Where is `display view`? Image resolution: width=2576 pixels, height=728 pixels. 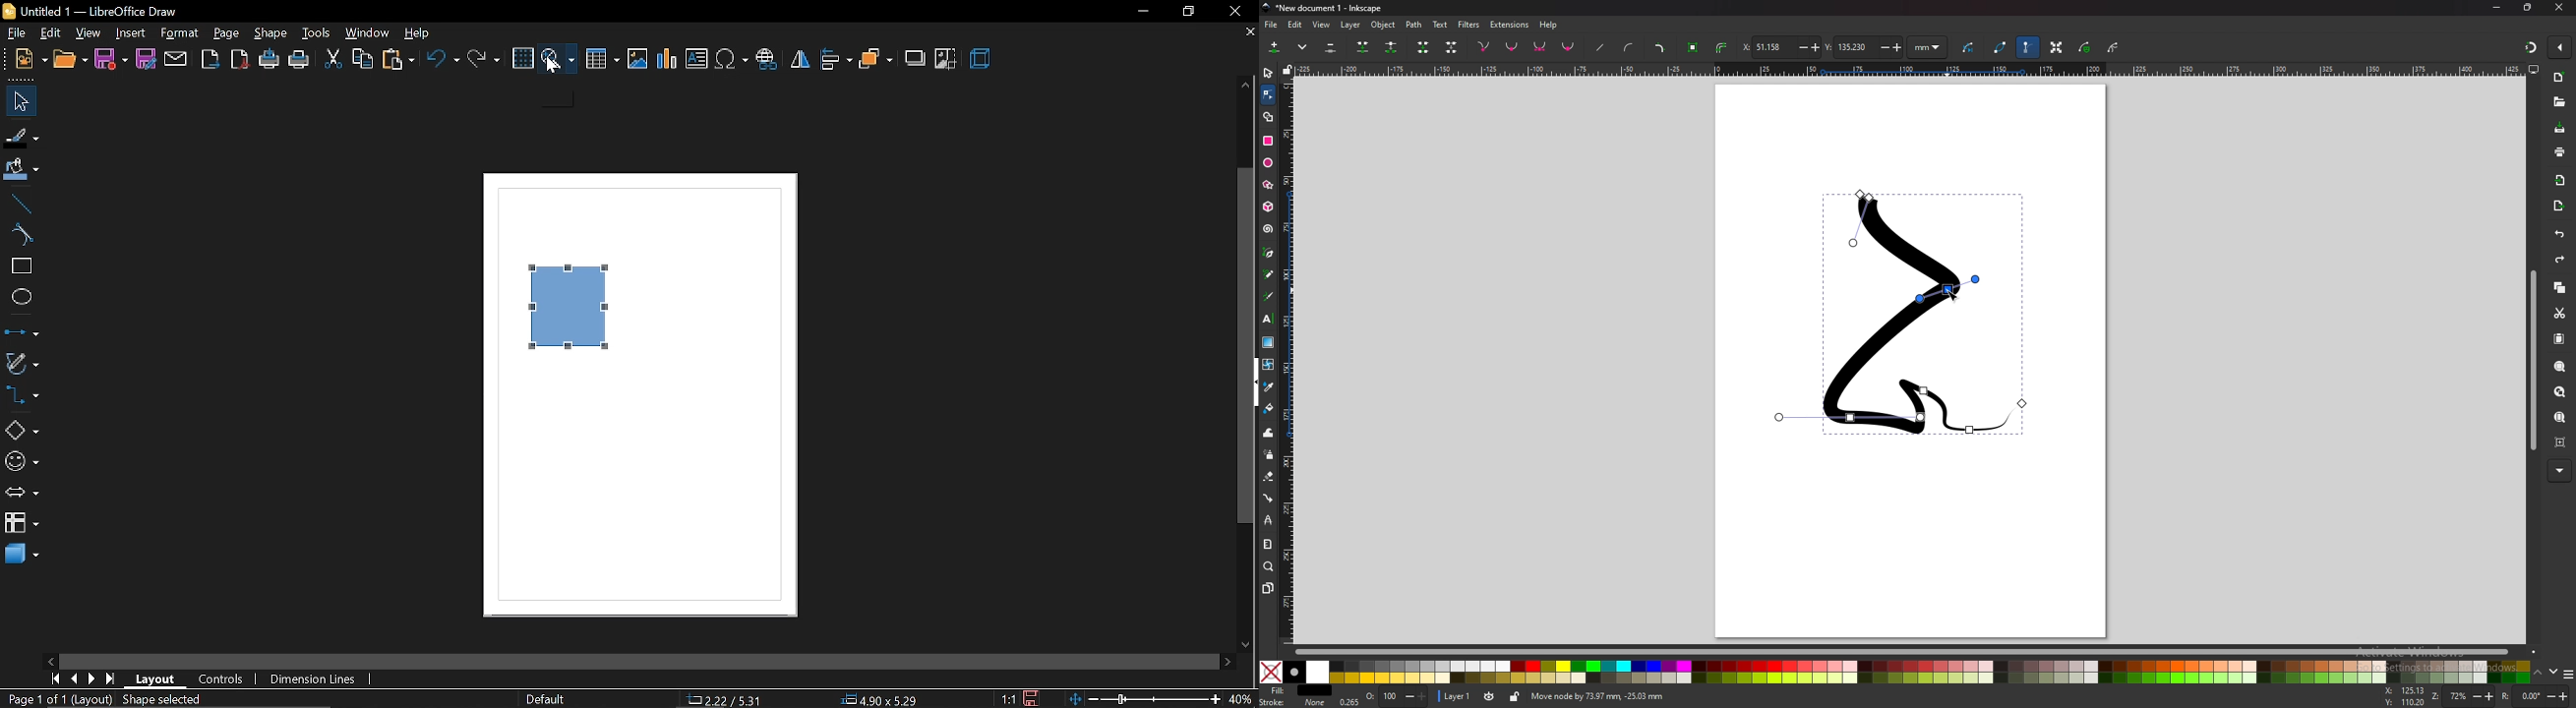
display view is located at coordinates (2534, 70).